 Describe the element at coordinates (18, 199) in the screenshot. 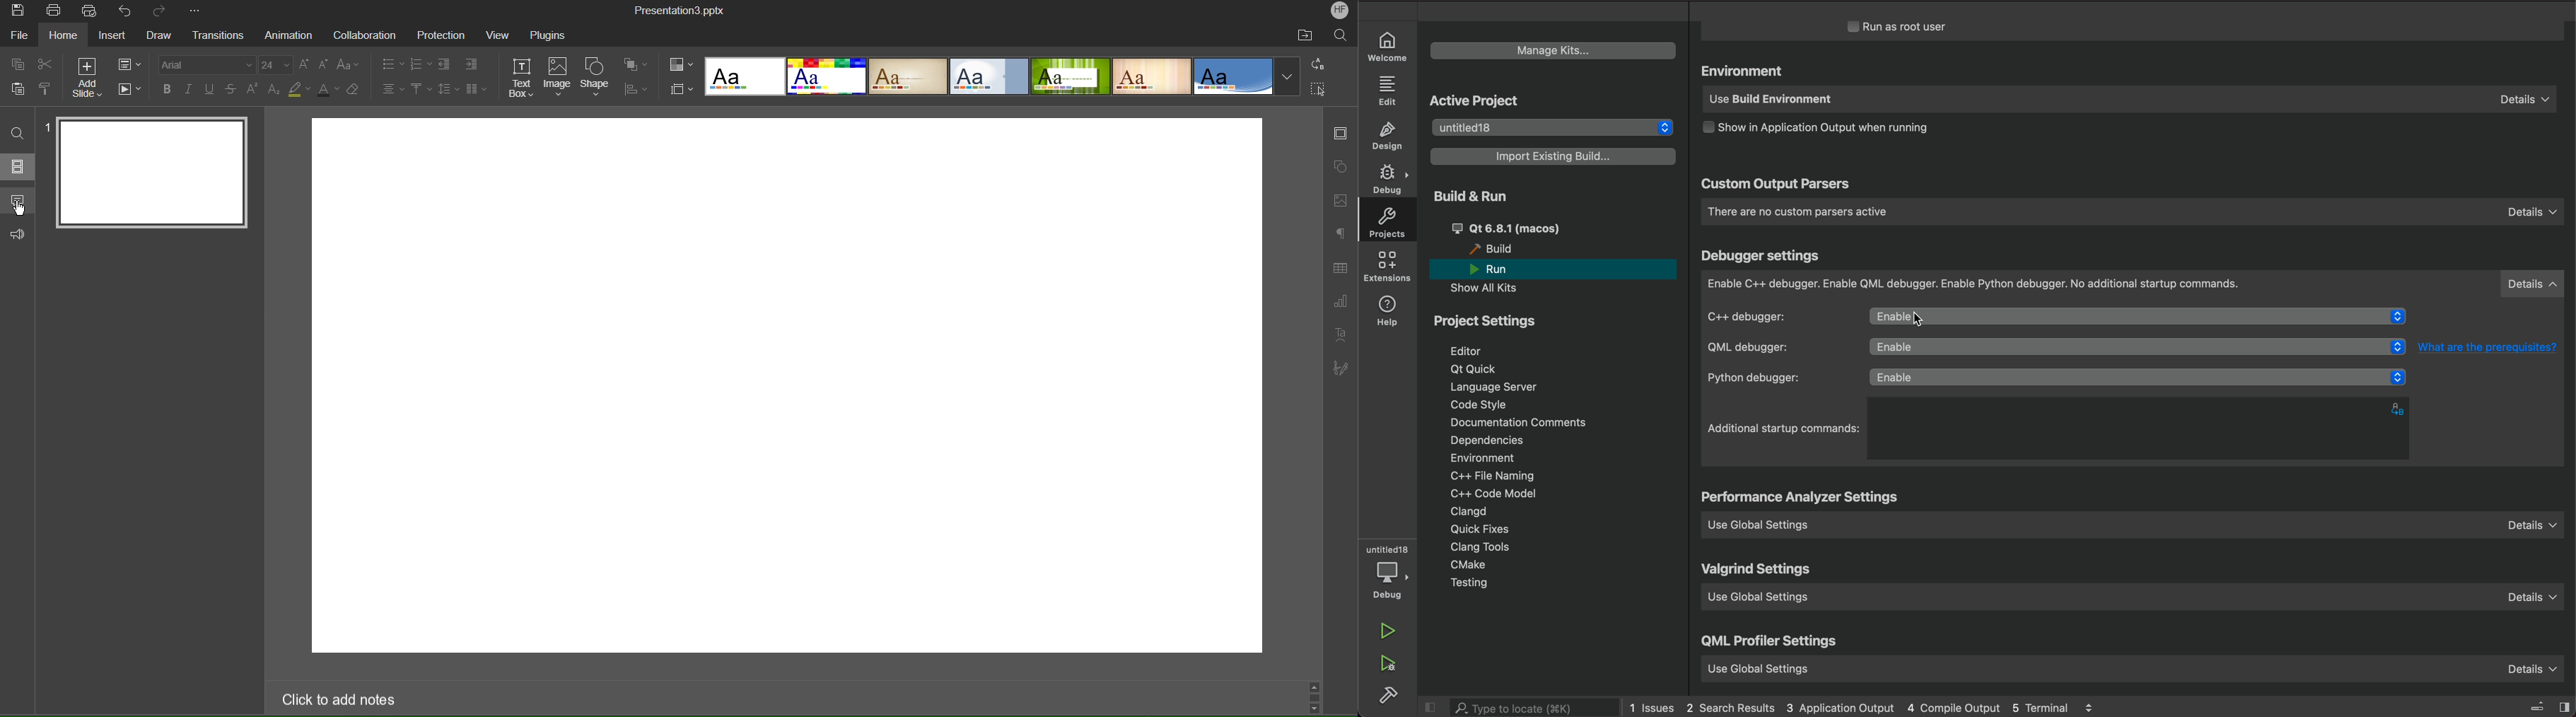

I see `Comments` at that location.